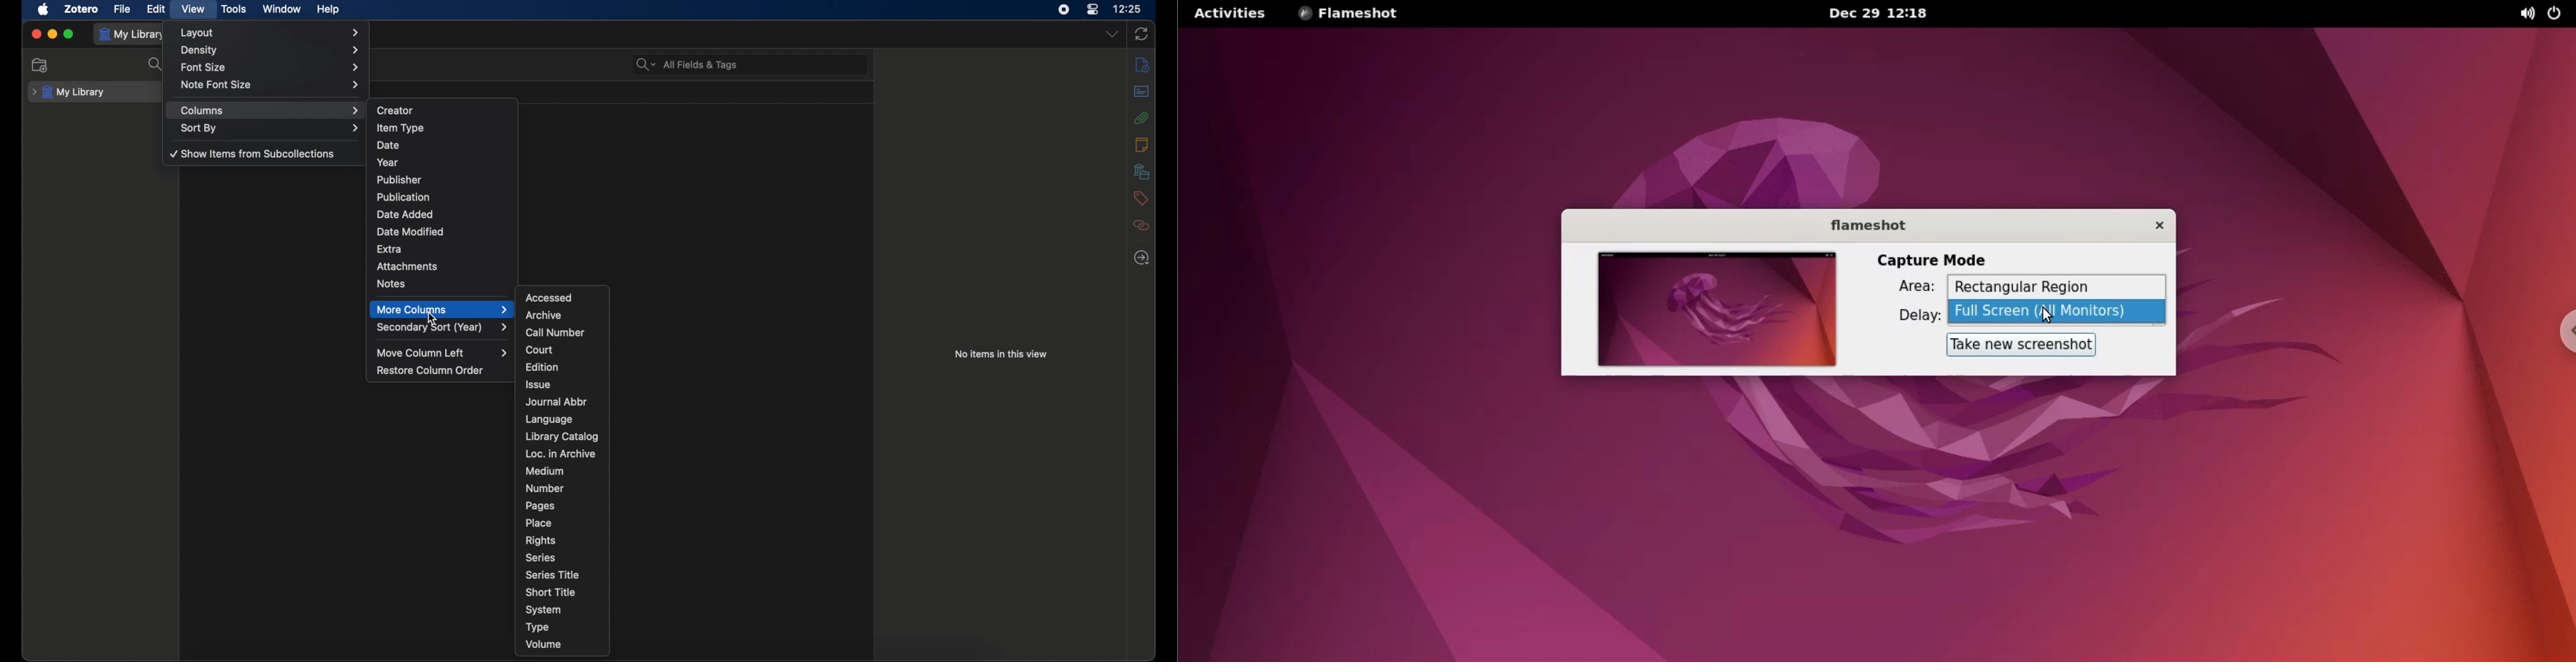 The width and height of the screenshot is (2576, 672). What do you see at coordinates (434, 319) in the screenshot?
I see `cursor` at bounding box center [434, 319].